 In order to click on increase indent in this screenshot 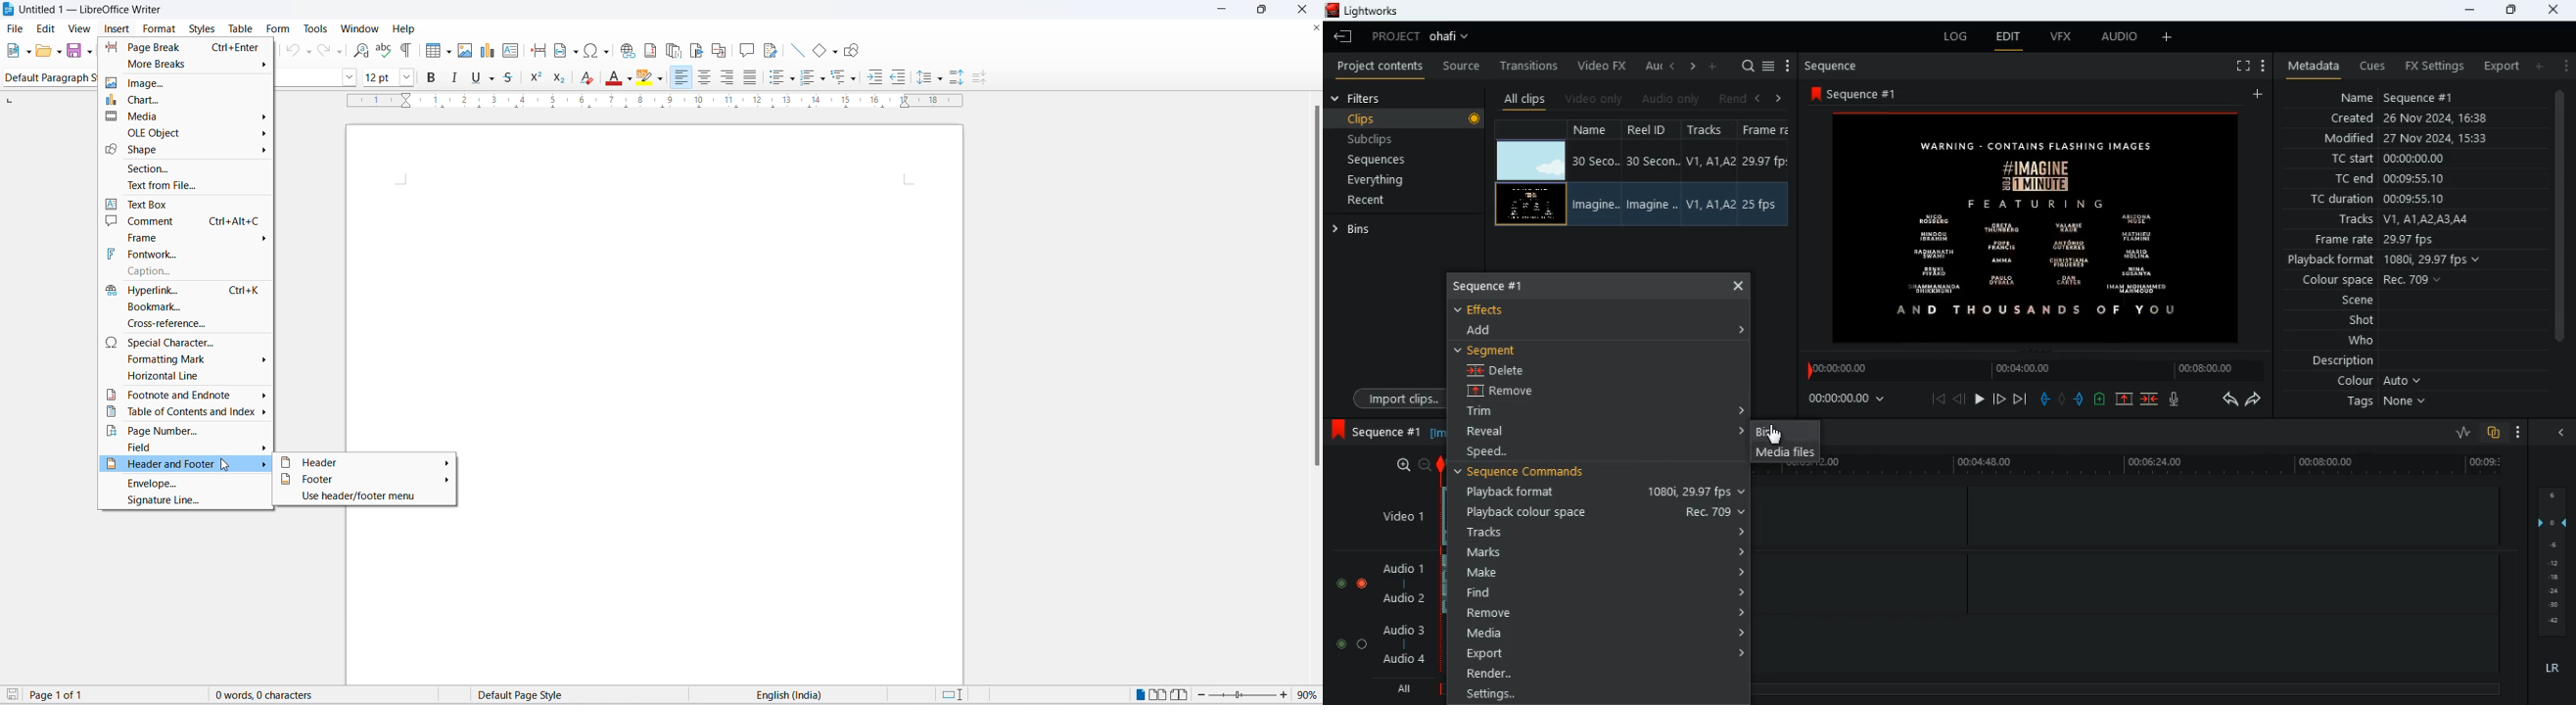, I will do `click(875, 79)`.